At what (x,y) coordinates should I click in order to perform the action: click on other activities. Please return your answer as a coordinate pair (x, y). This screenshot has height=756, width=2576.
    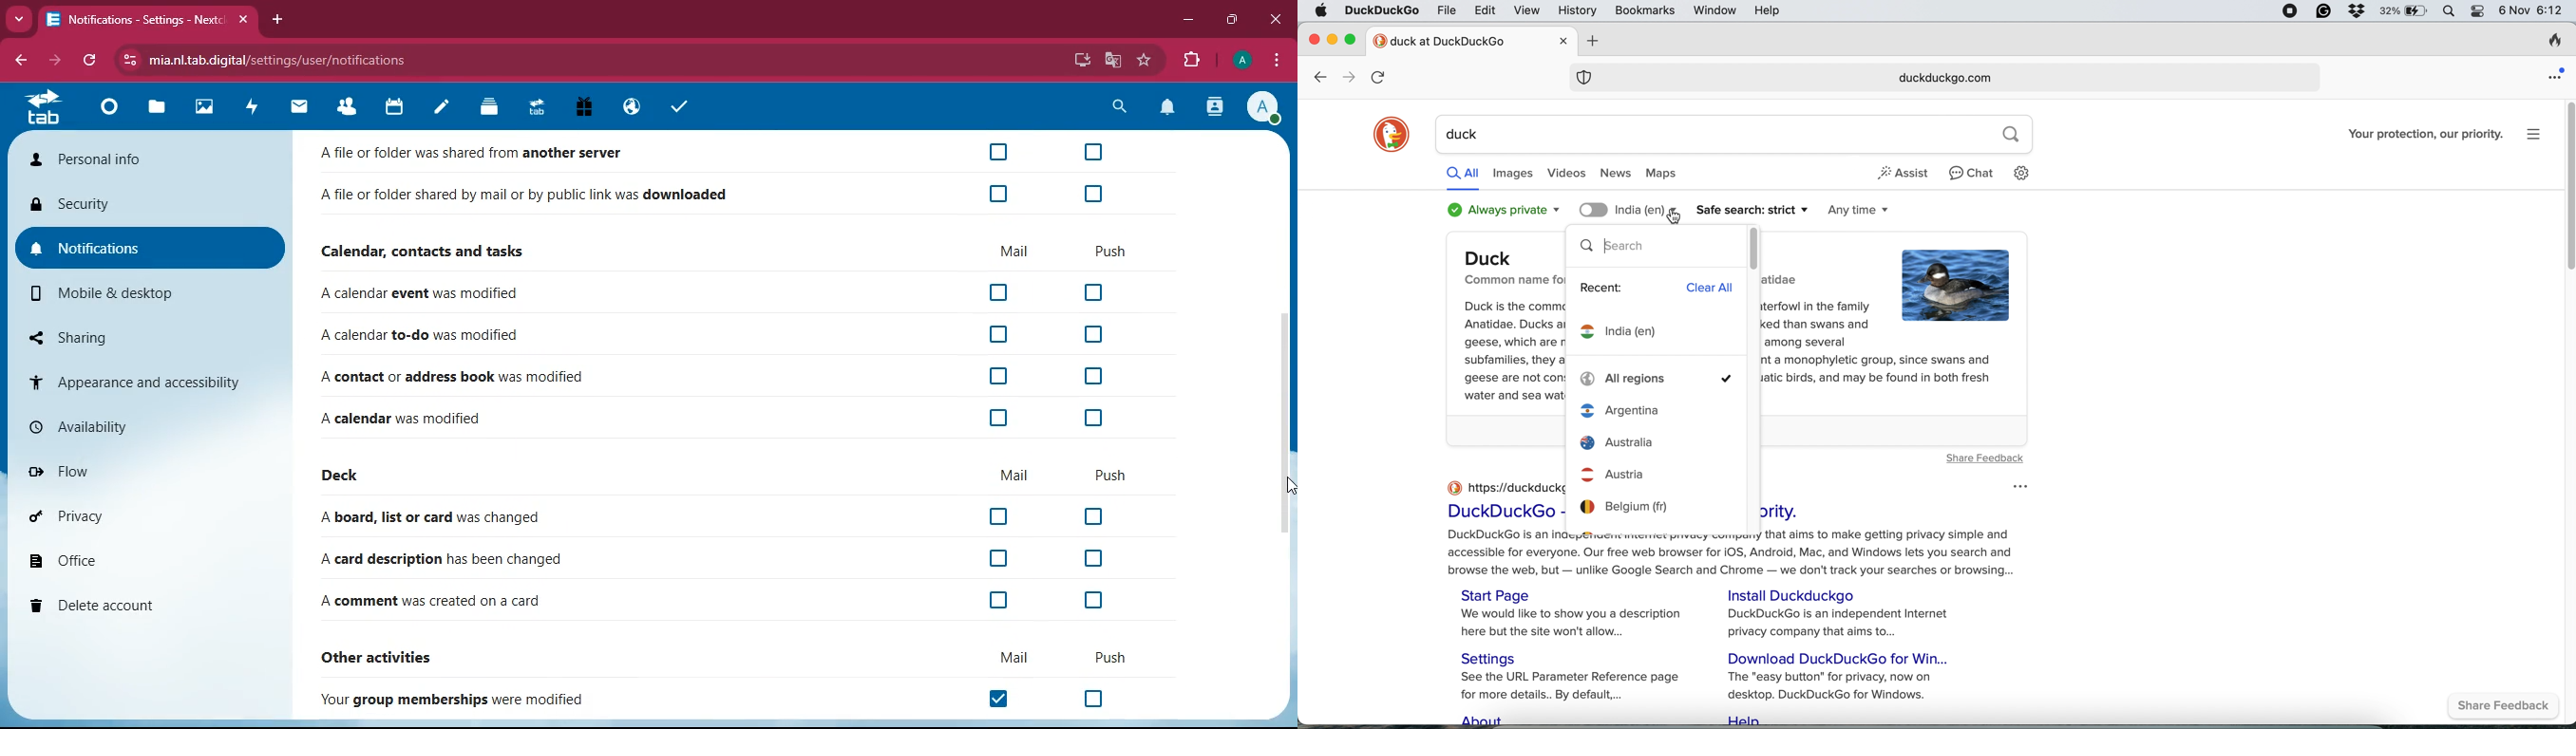
    Looking at the image, I should click on (389, 655).